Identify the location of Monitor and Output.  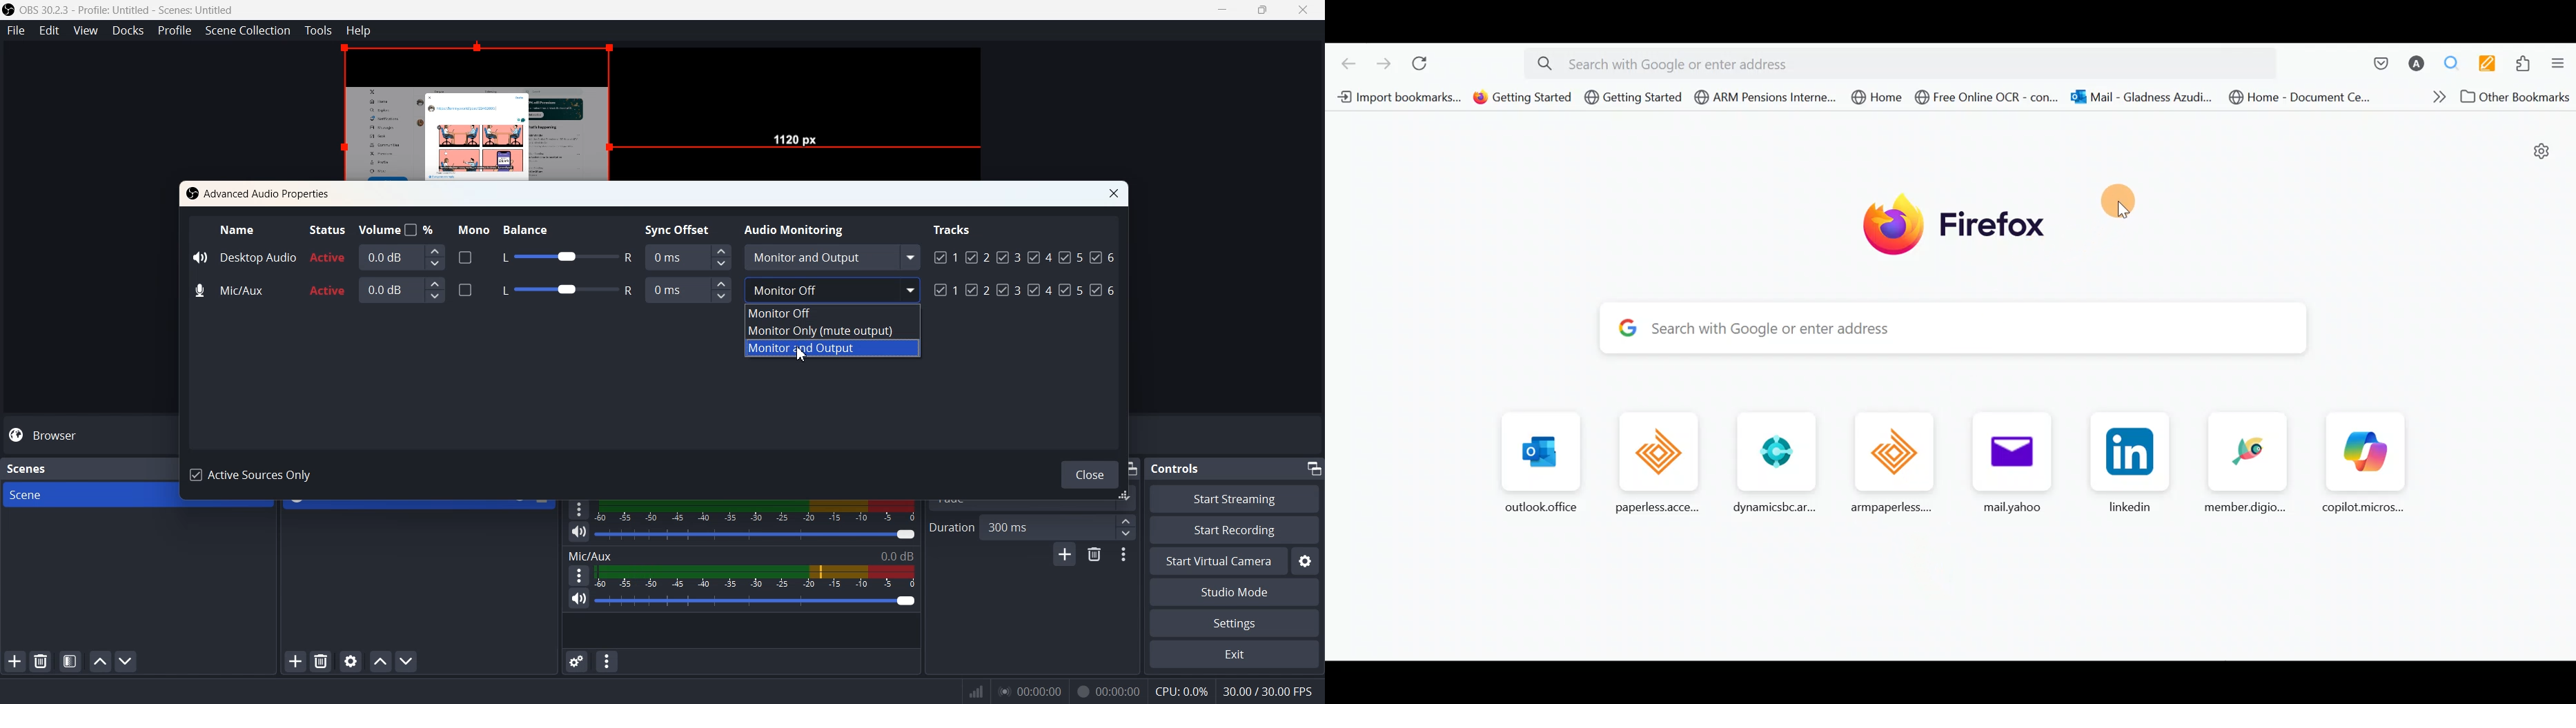
(831, 257).